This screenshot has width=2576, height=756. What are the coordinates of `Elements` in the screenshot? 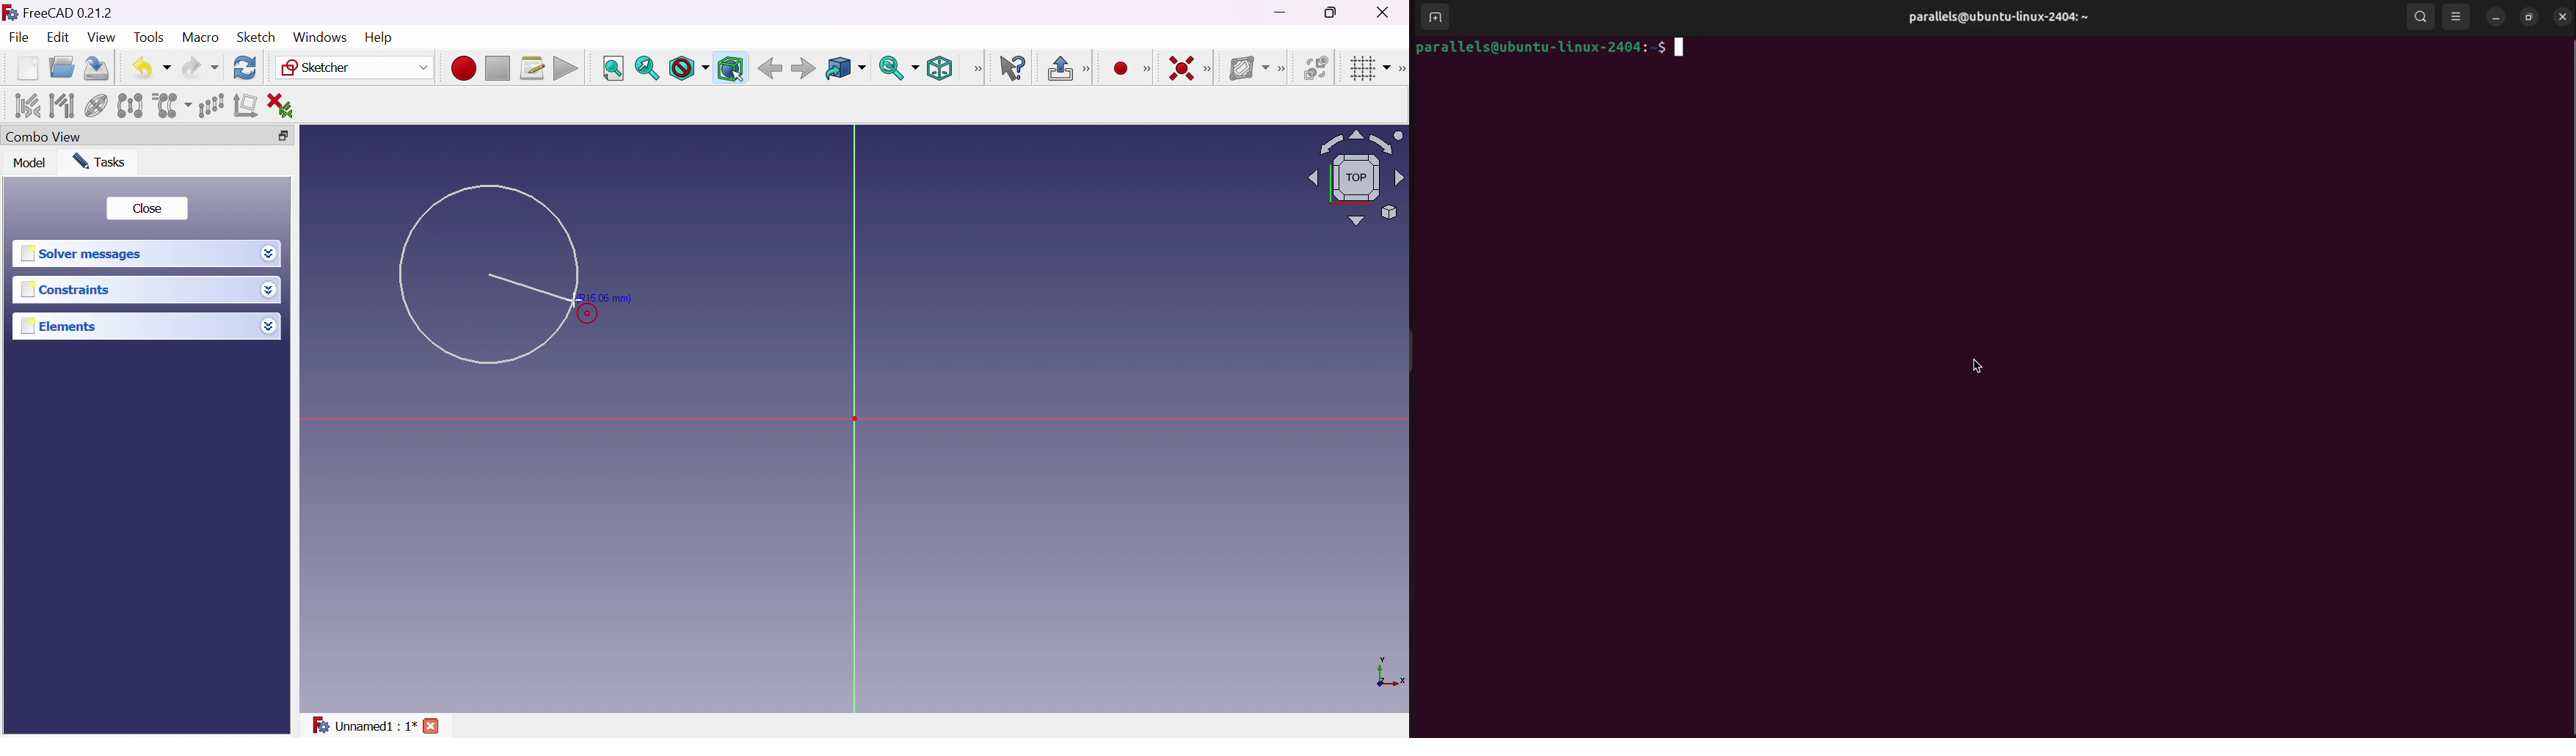 It's located at (60, 326).